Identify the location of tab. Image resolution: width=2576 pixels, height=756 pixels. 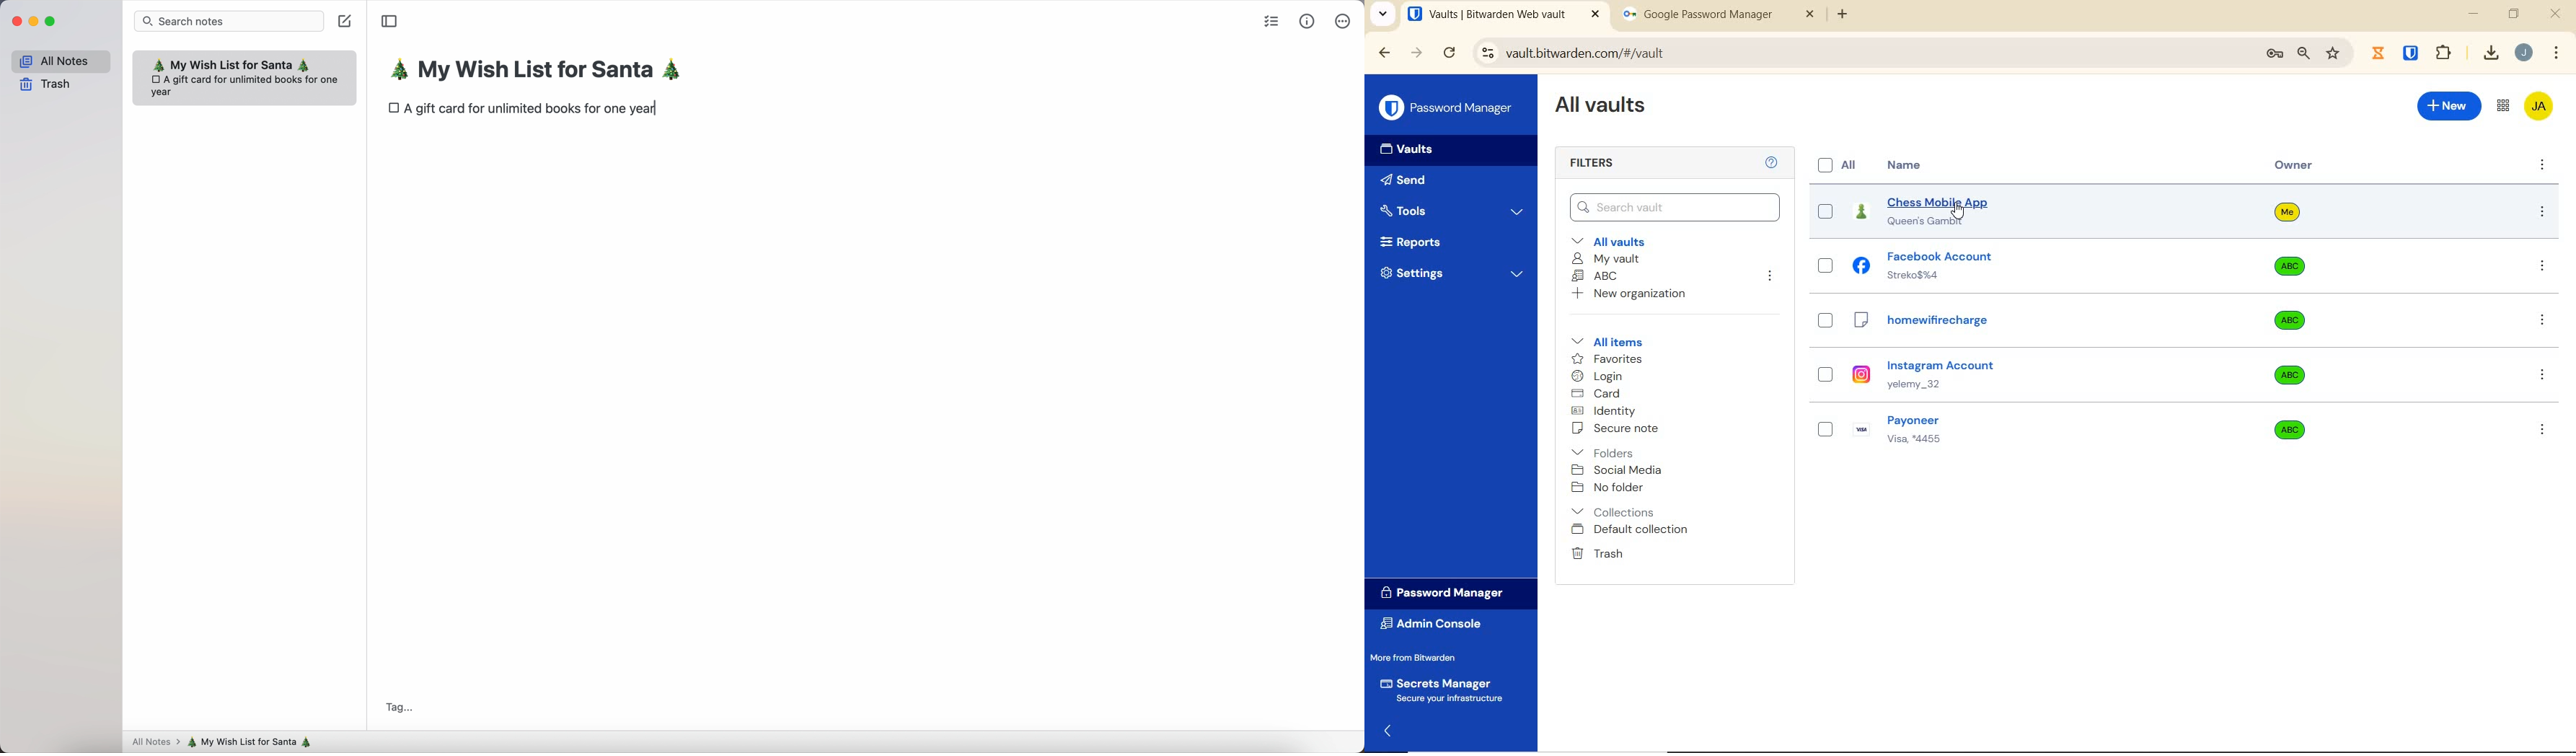
(1721, 16).